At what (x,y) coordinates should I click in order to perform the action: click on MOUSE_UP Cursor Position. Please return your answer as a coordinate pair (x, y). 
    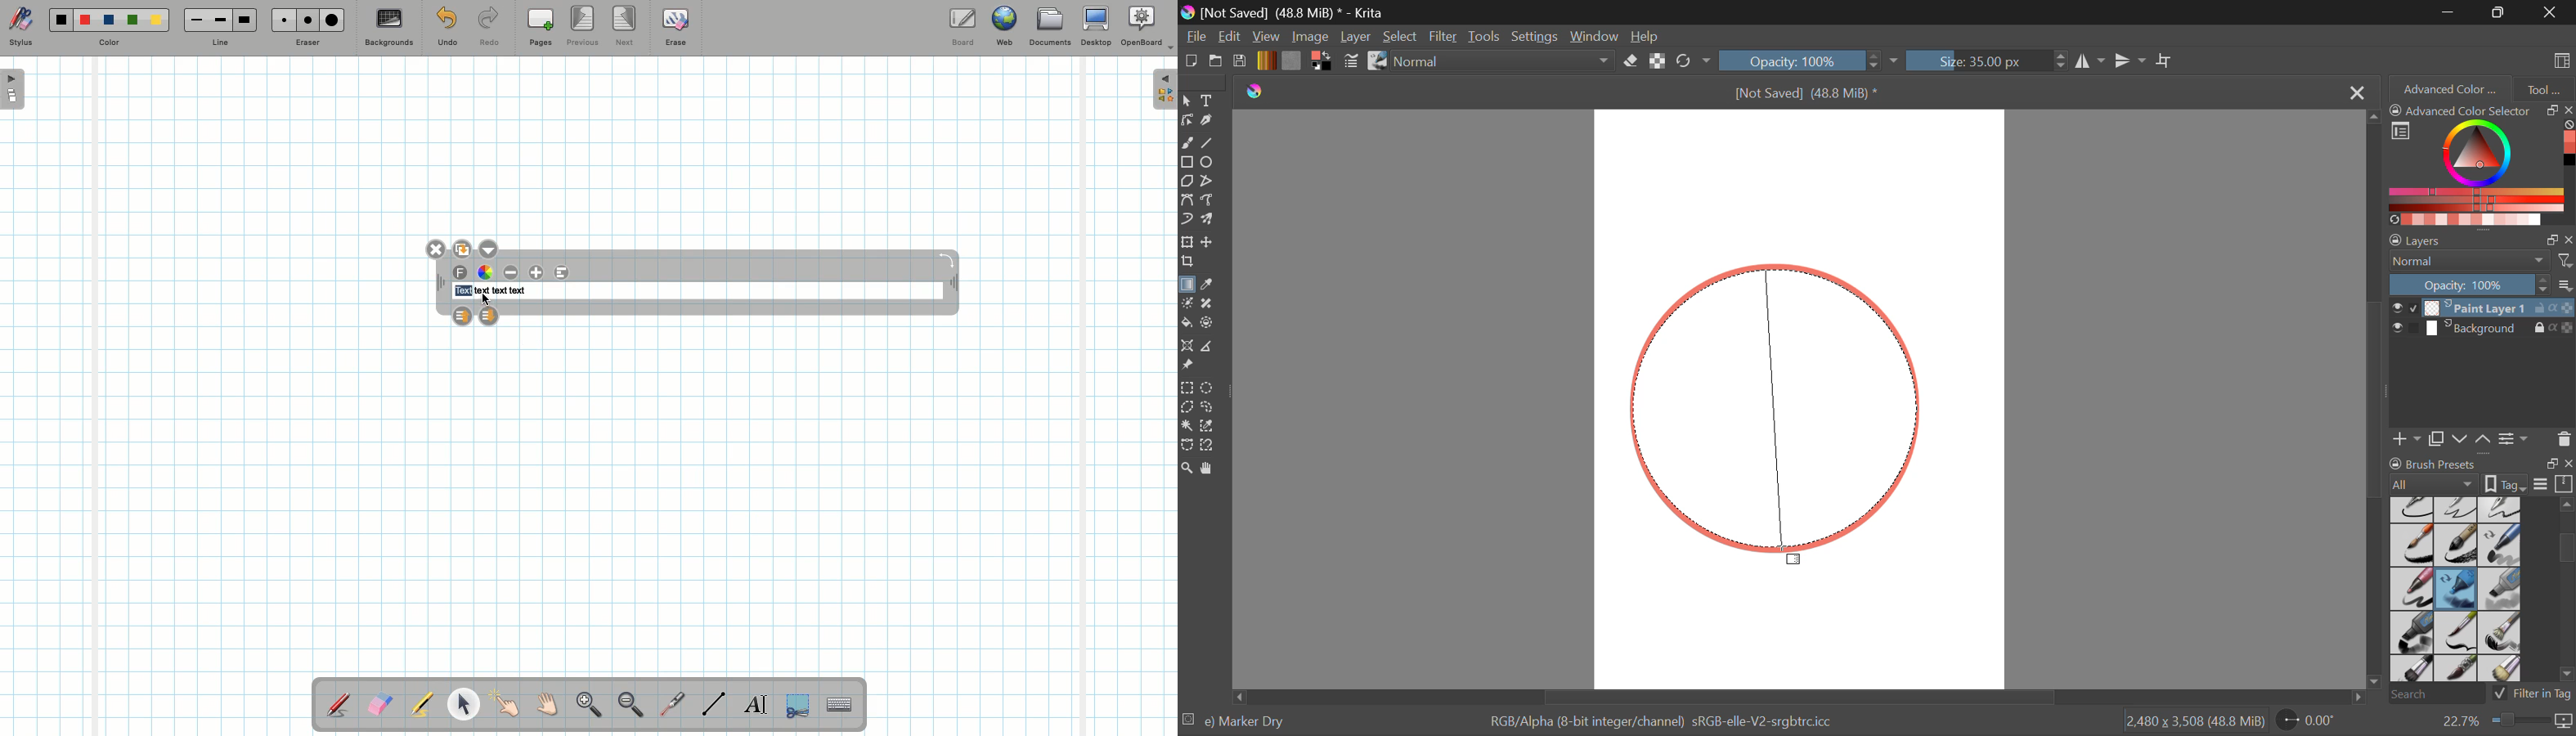
    Looking at the image, I should click on (1797, 552).